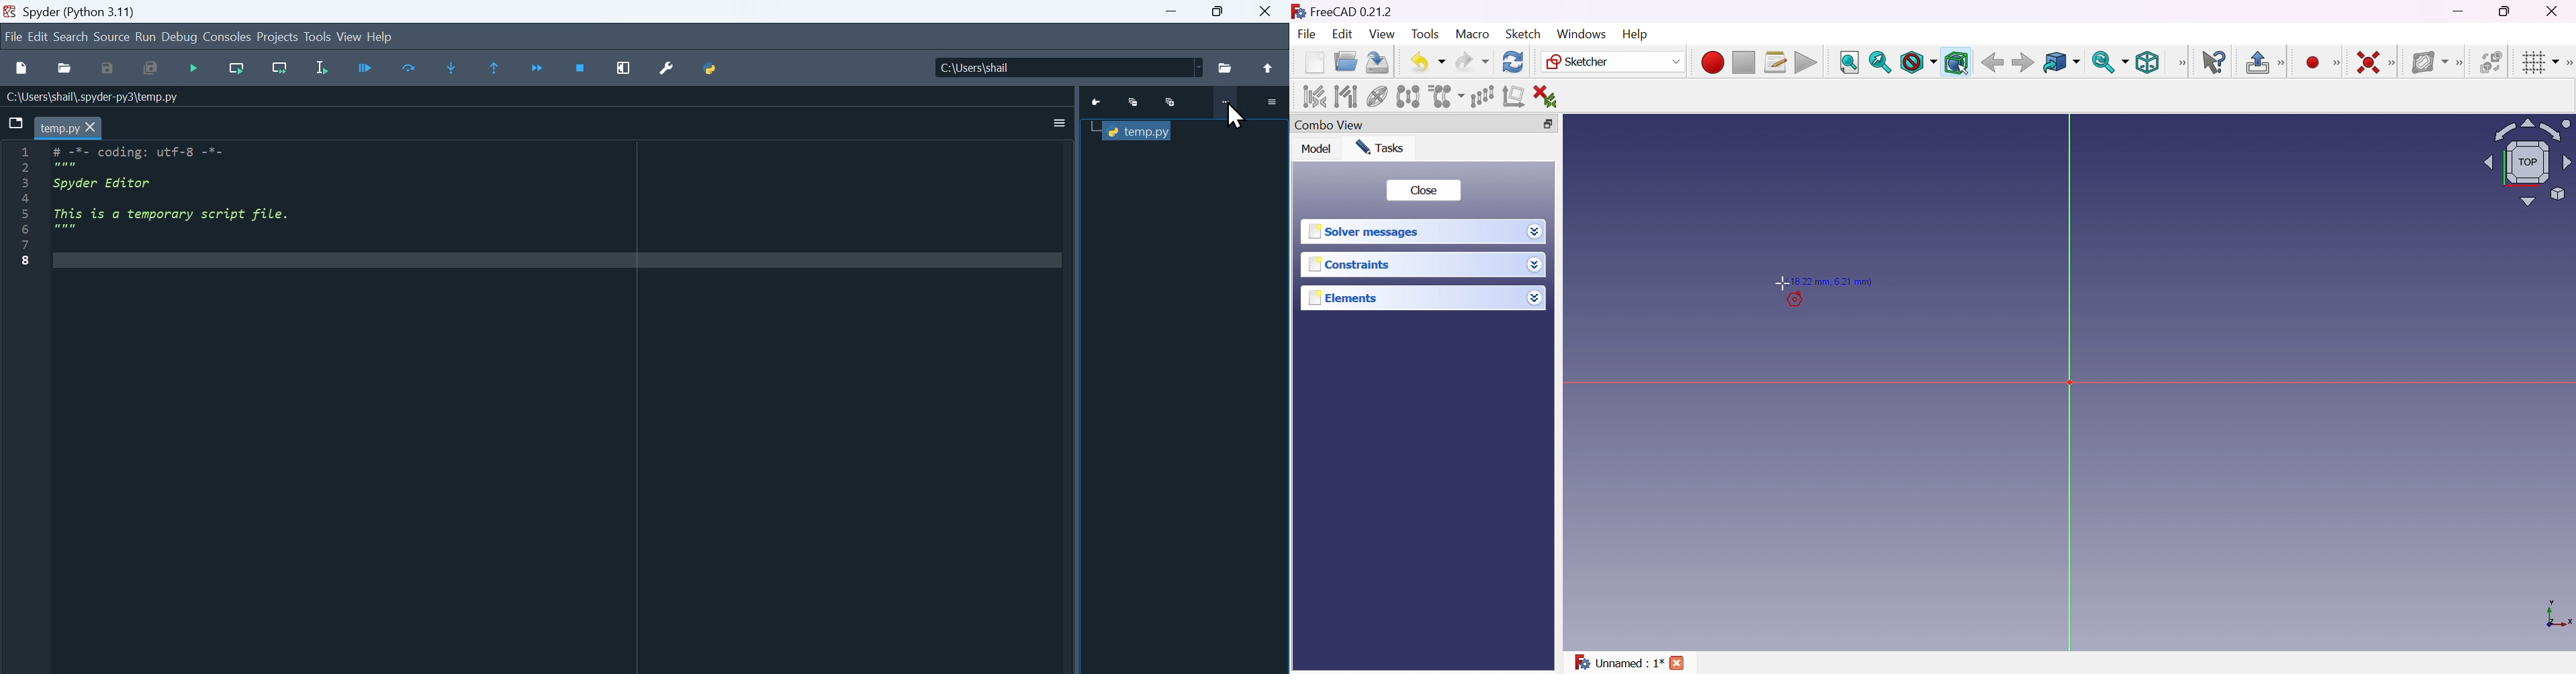 This screenshot has height=700, width=2576. I want to click on help, so click(379, 36).